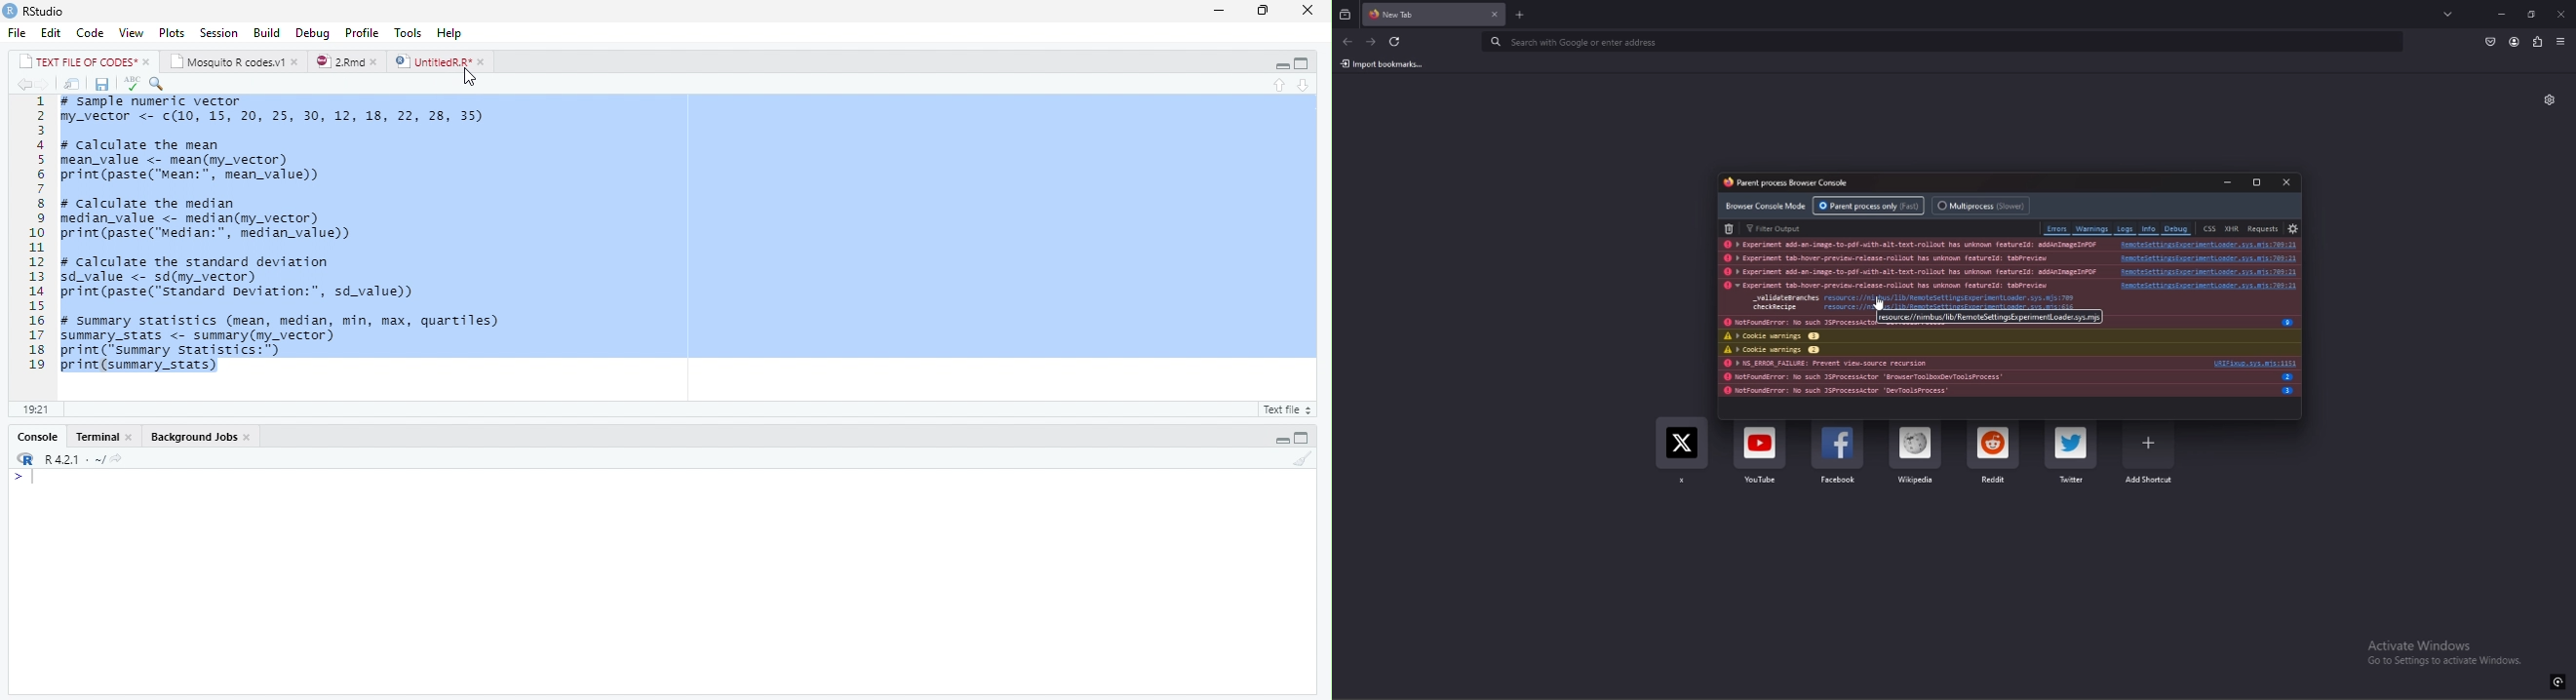 This screenshot has width=2576, height=700. Describe the element at coordinates (2151, 453) in the screenshot. I see `add shortcut` at that location.